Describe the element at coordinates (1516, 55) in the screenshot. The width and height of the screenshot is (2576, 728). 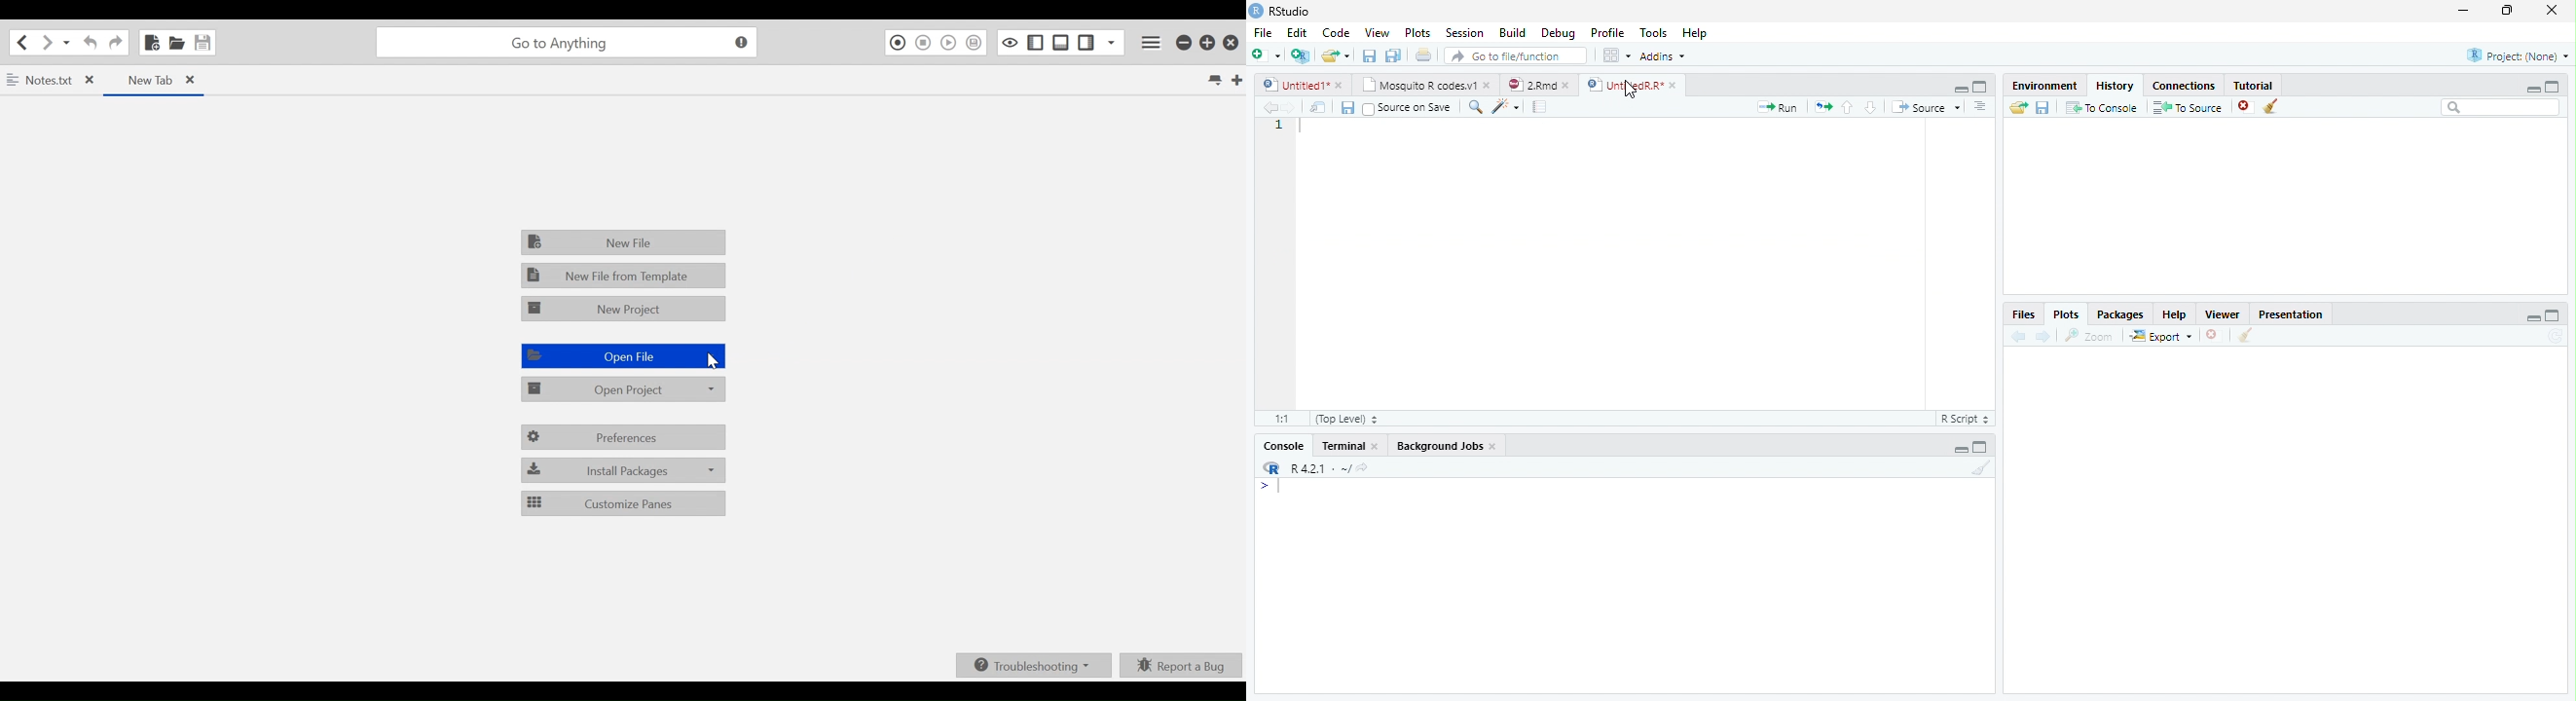
I see `Go to file/function` at that location.